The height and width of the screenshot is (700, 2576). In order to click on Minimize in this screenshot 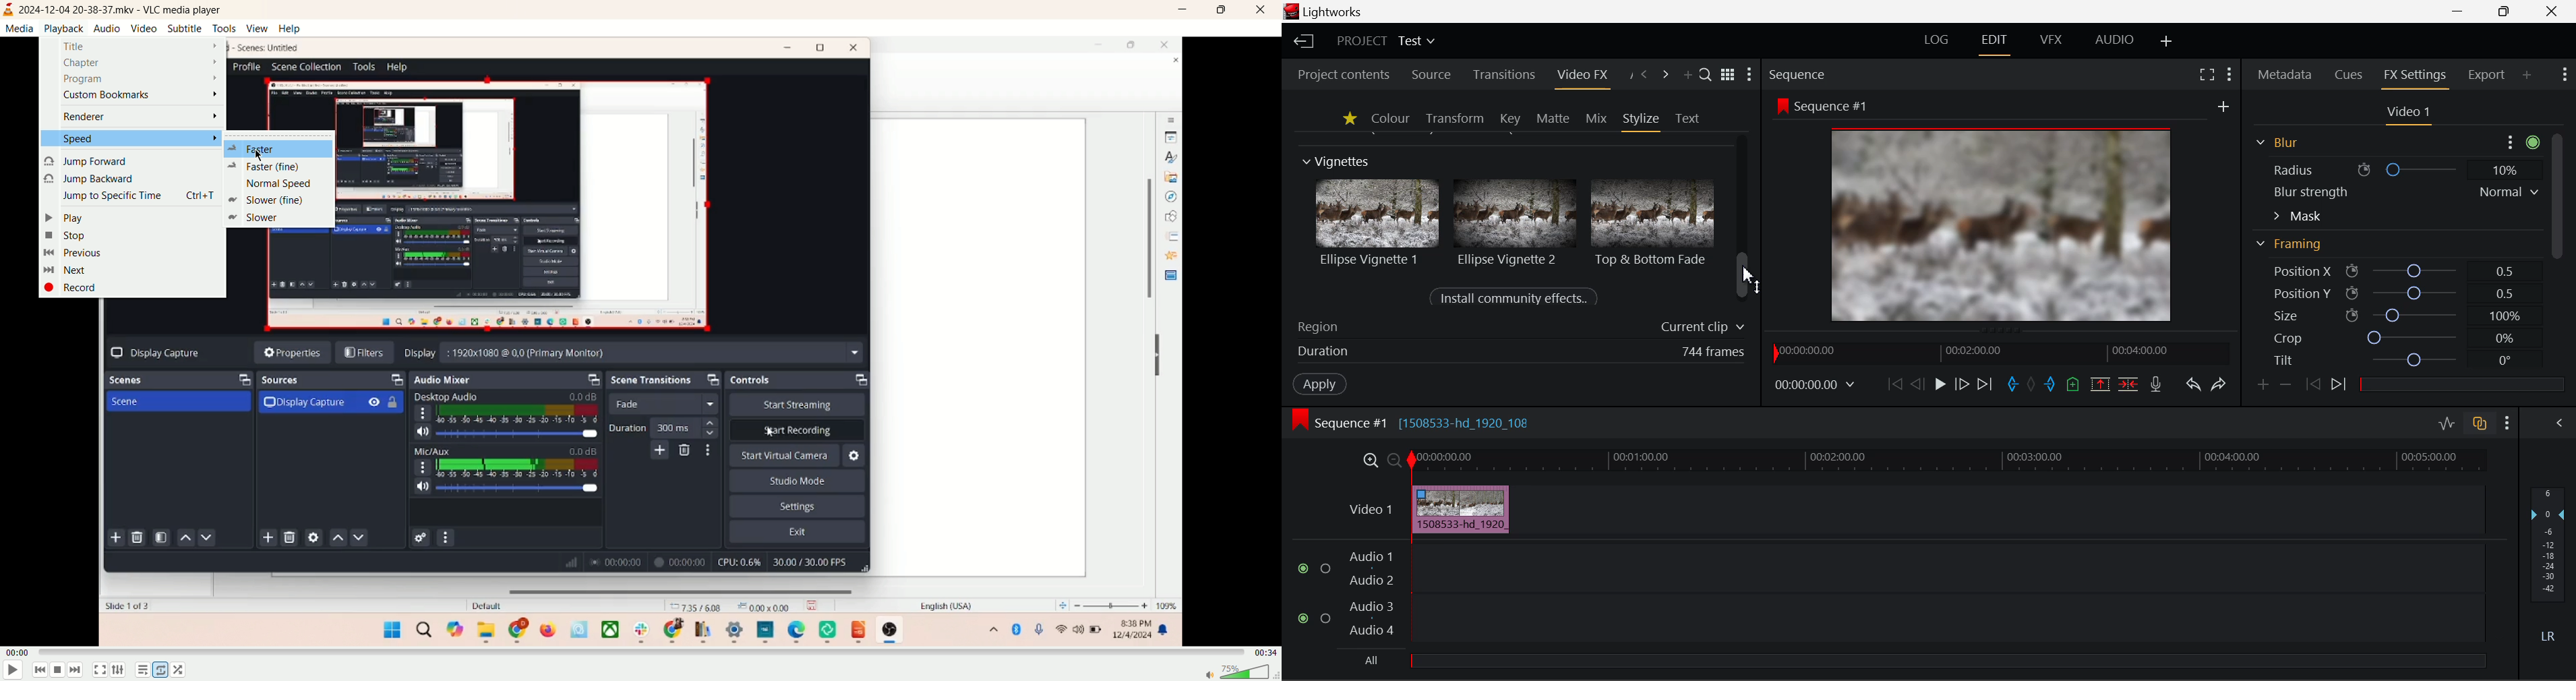, I will do `click(2505, 12)`.